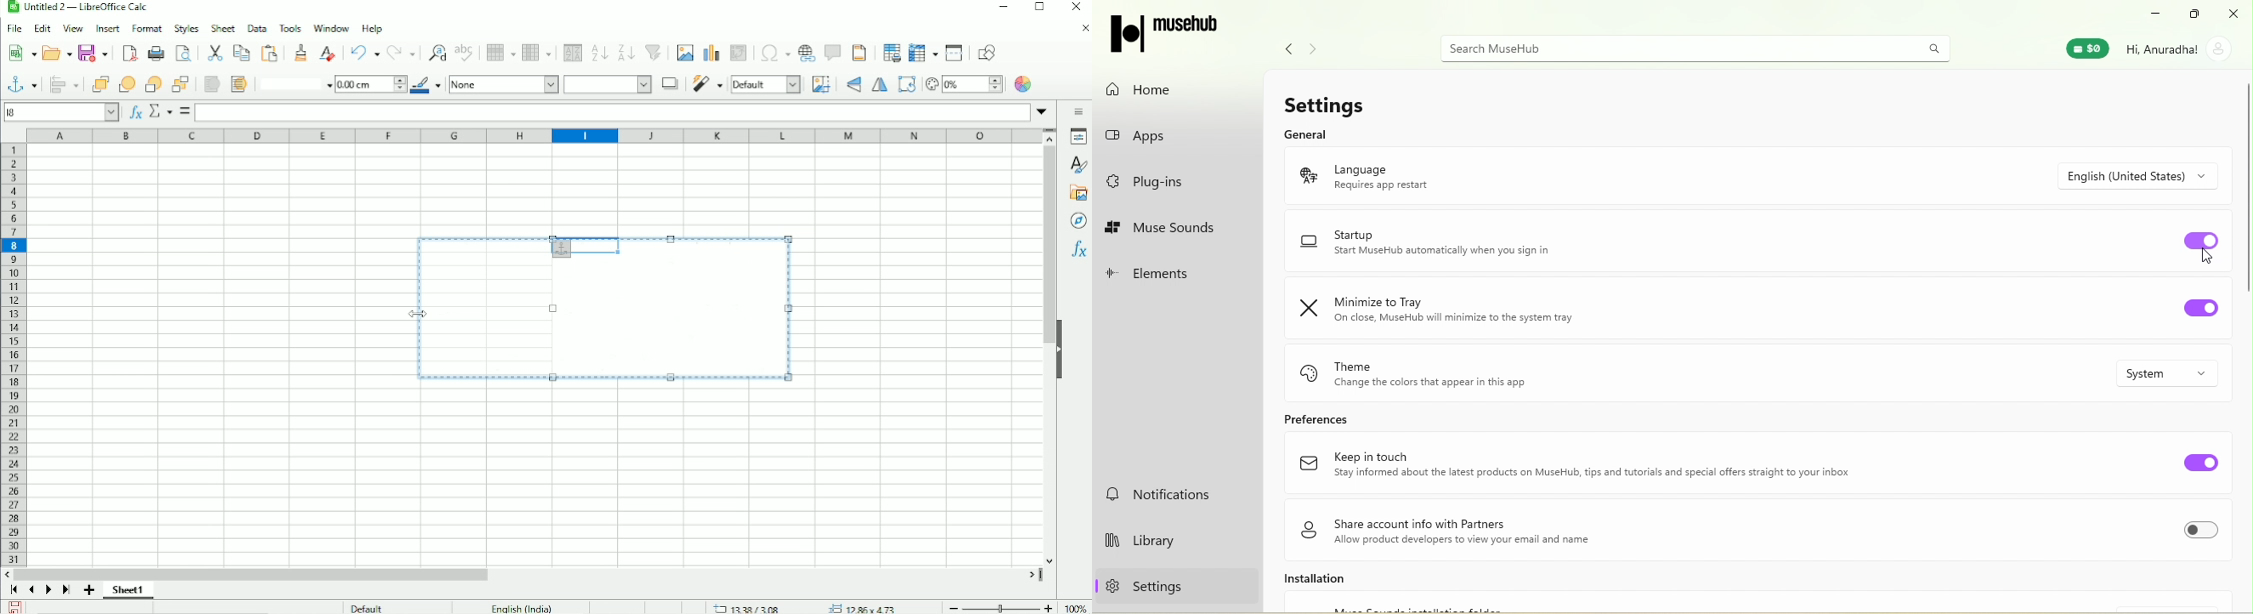  What do you see at coordinates (48, 591) in the screenshot?
I see `Scroll to next sheet` at bounding box center [48, 591].